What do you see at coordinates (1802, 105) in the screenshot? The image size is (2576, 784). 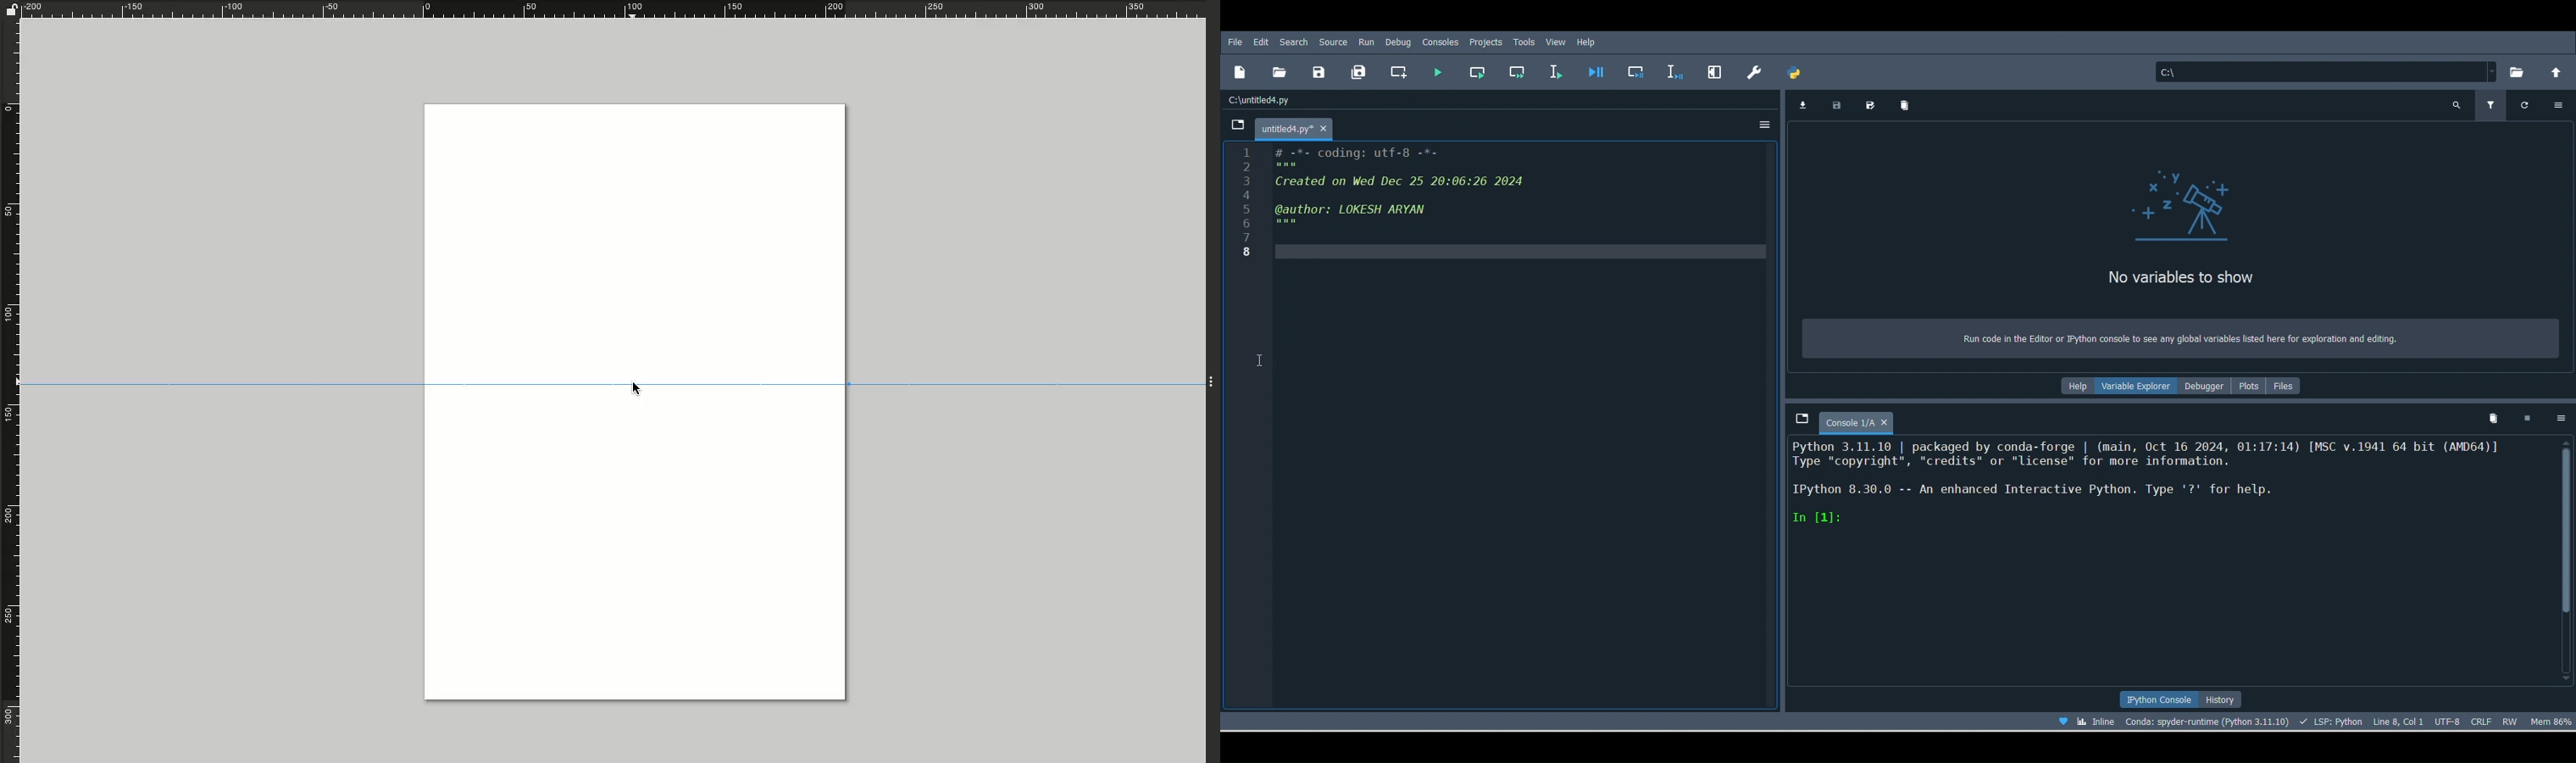 I see `Import data` at bounding box center [1802, 105].